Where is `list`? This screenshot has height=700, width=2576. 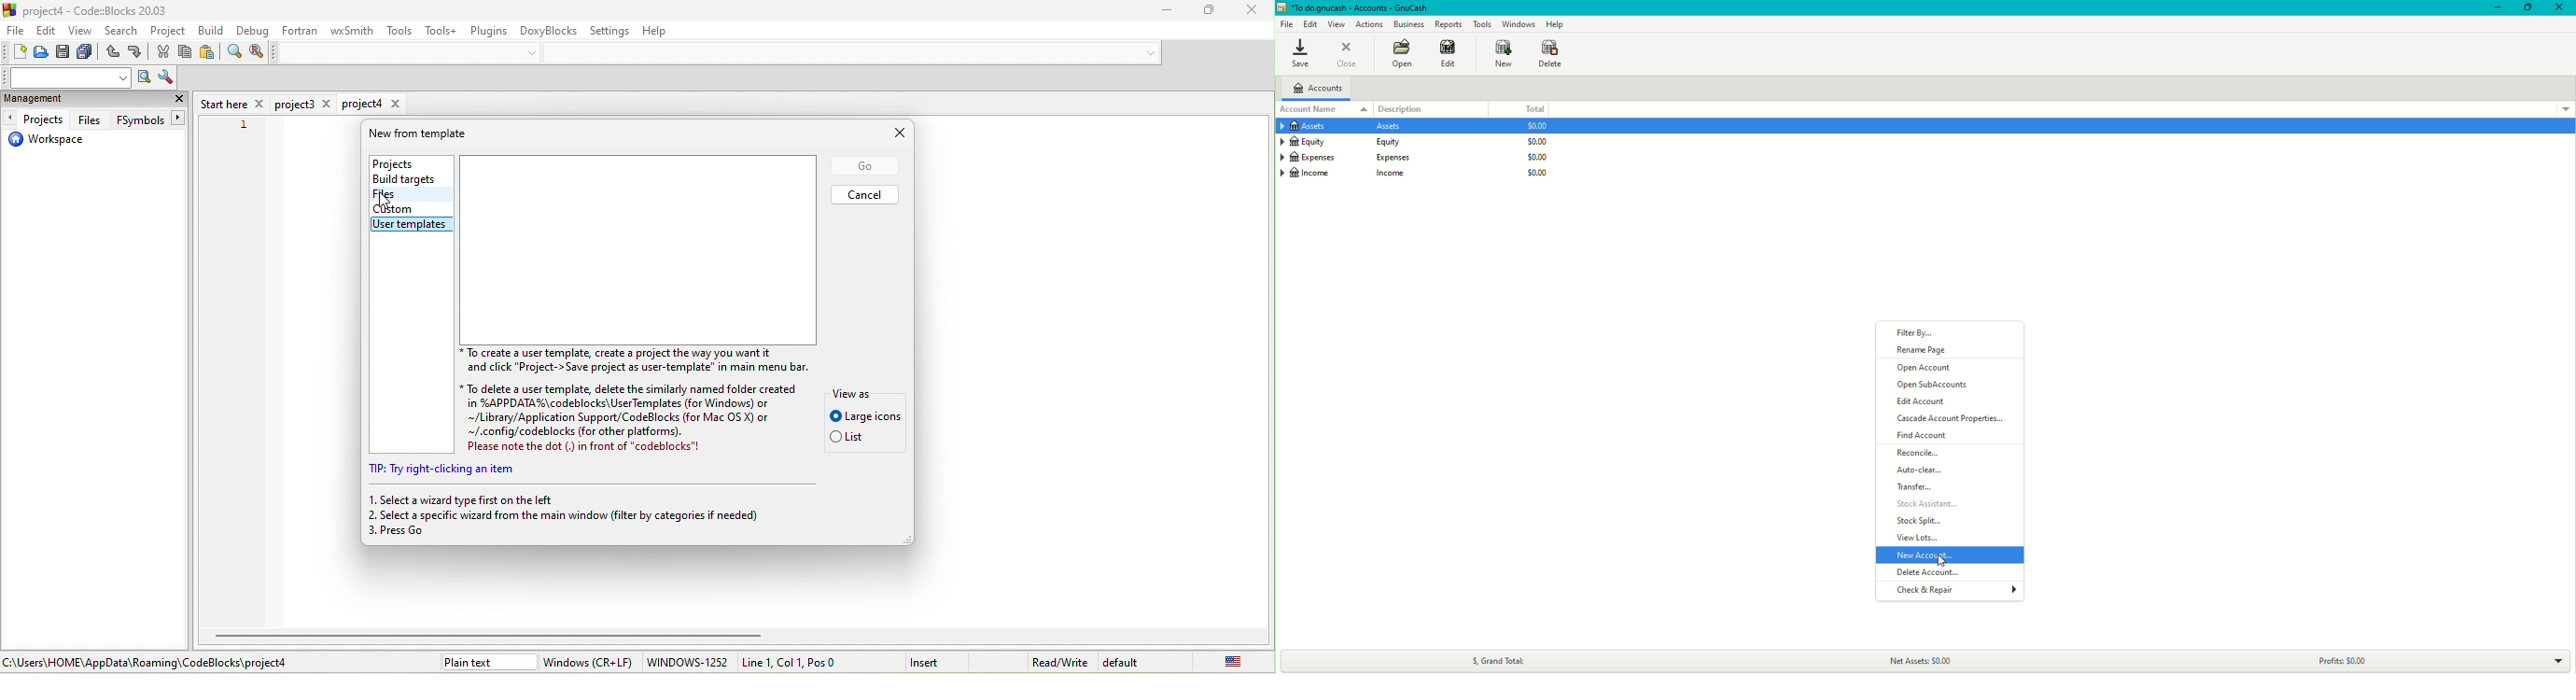
list is located at coordinates (853, 439).